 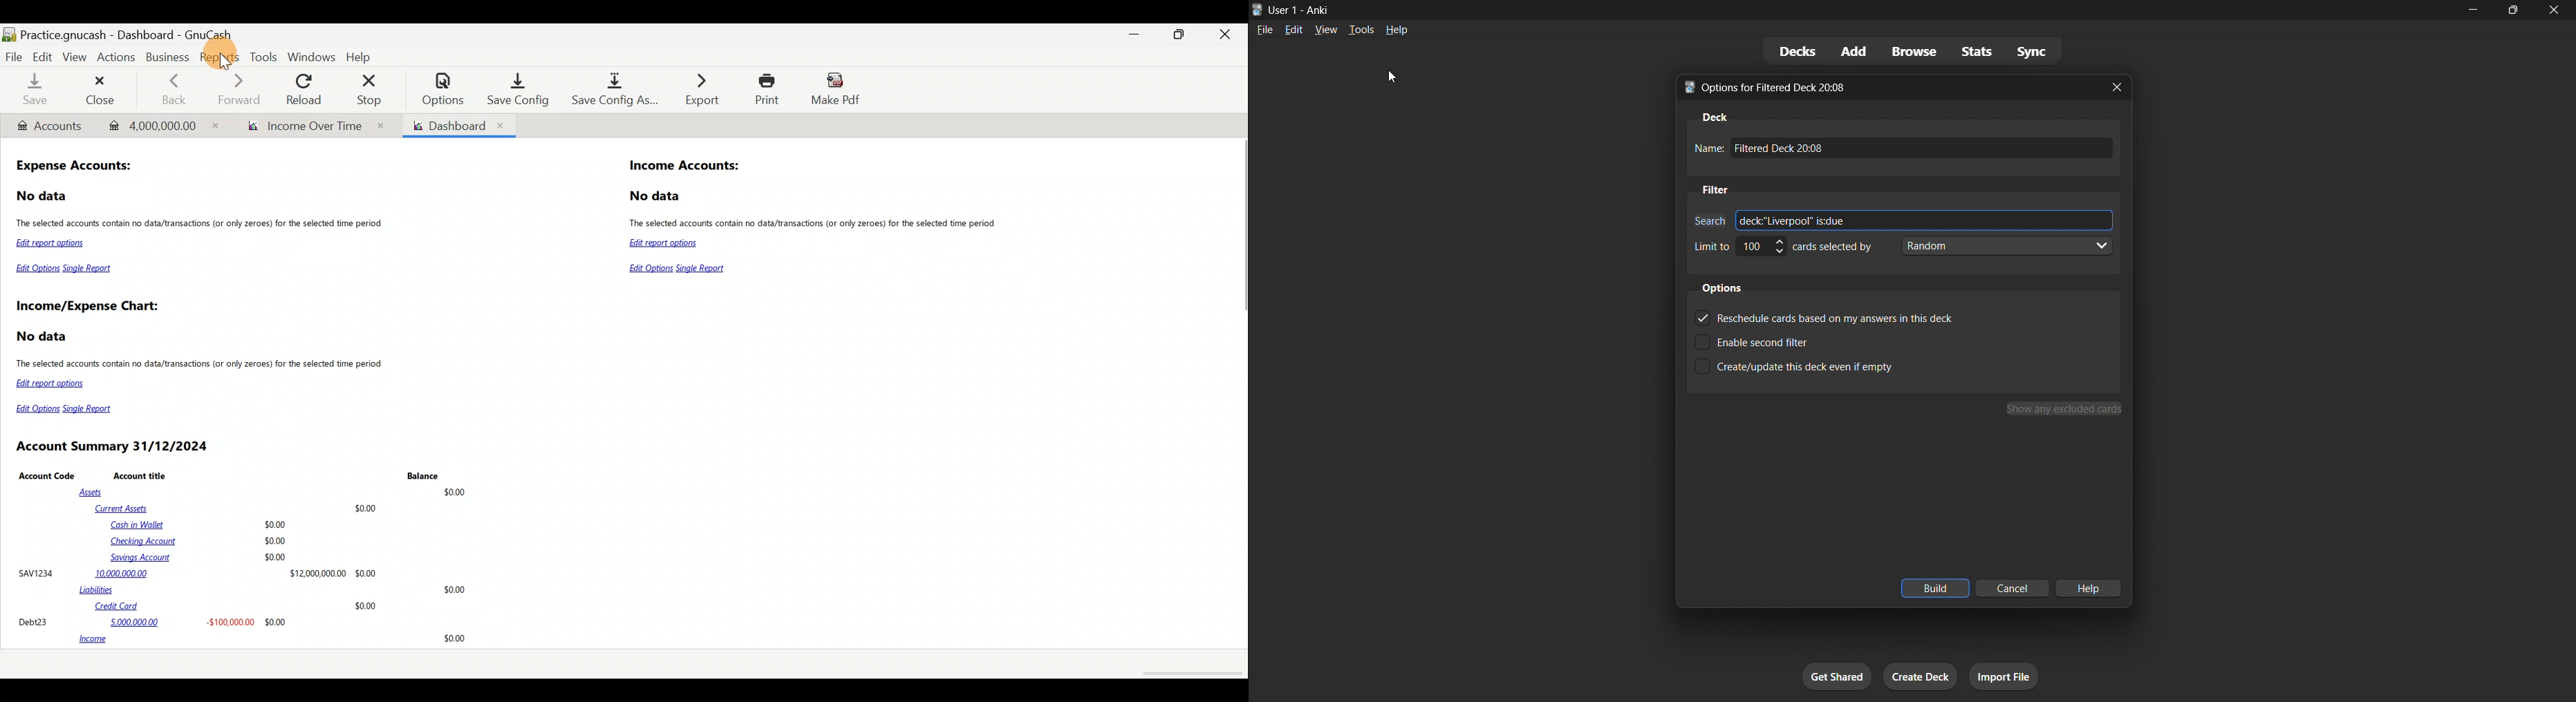 I want to click on card limit, so click(x=1762, y=248).